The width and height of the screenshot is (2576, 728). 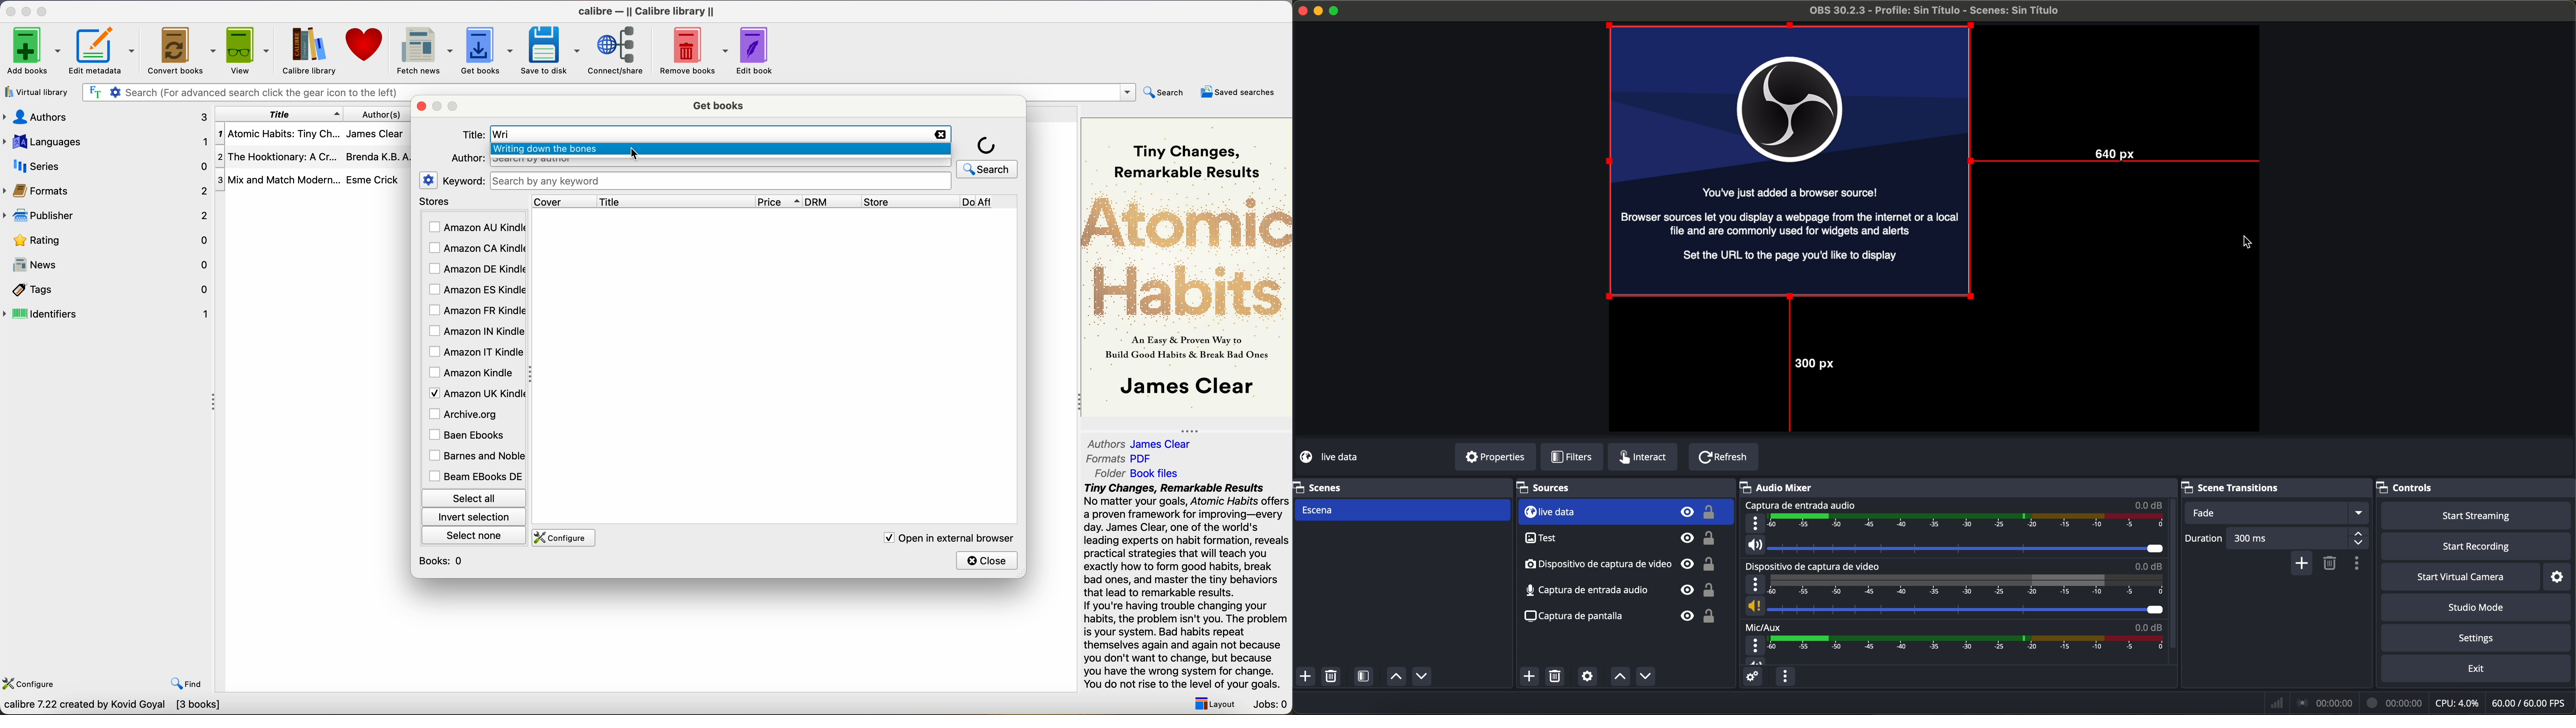 I want to click on 300 ms, so click(x=2301, y=538).